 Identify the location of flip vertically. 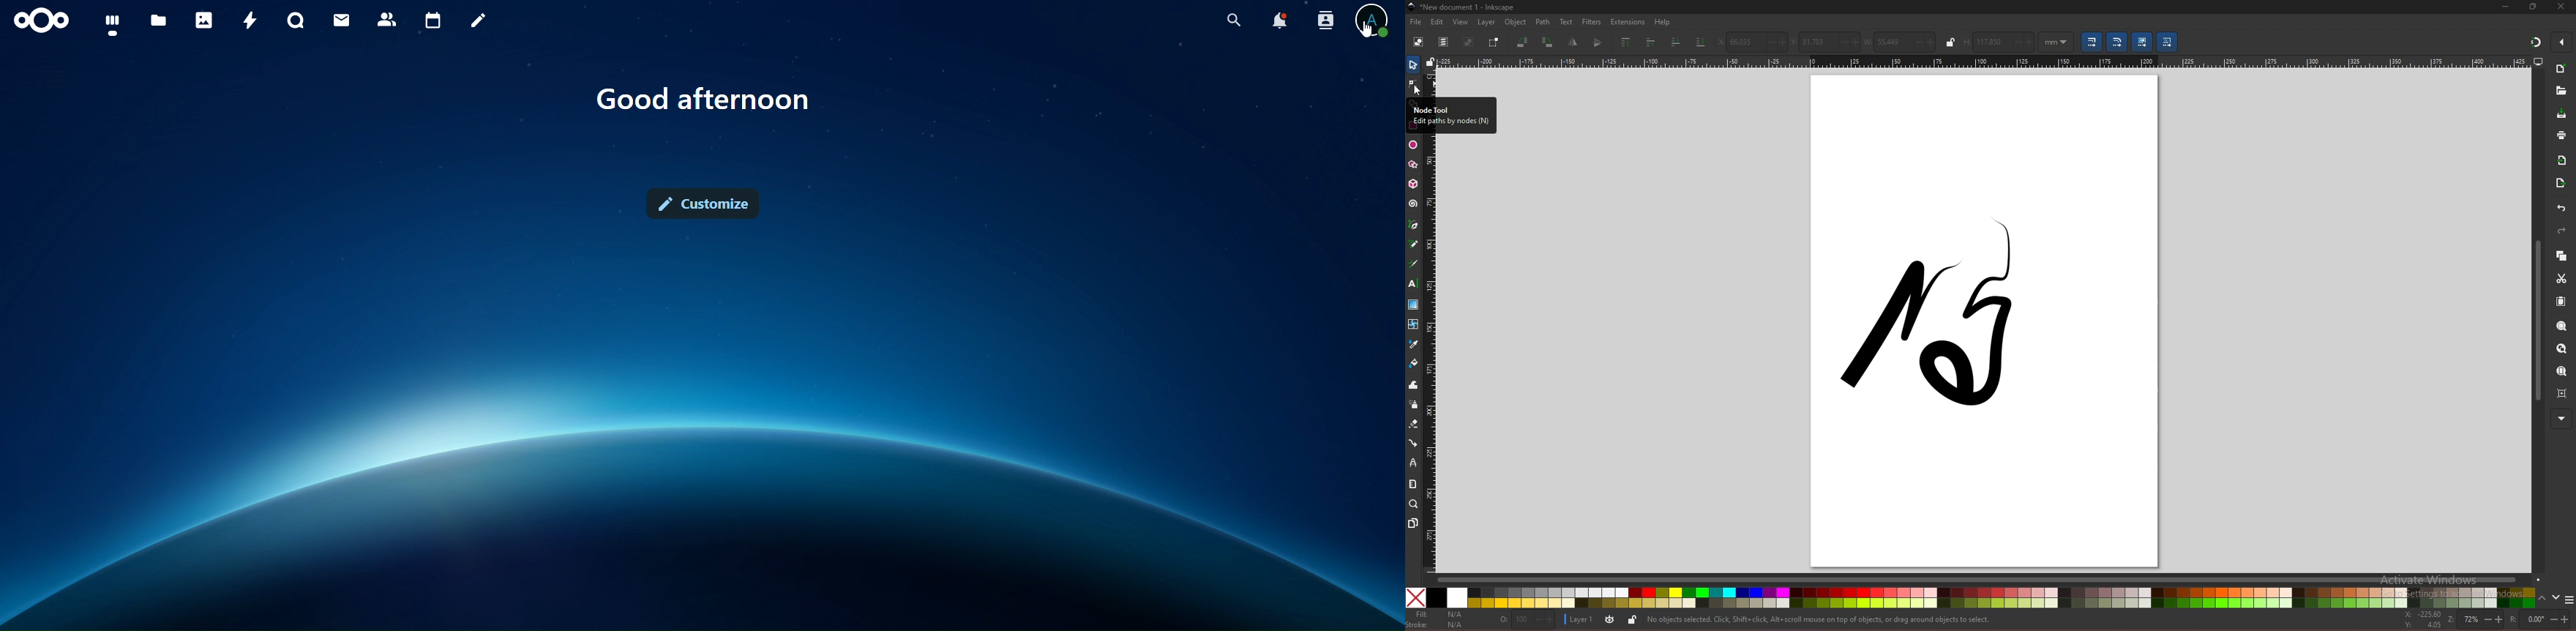
(1574, 43).